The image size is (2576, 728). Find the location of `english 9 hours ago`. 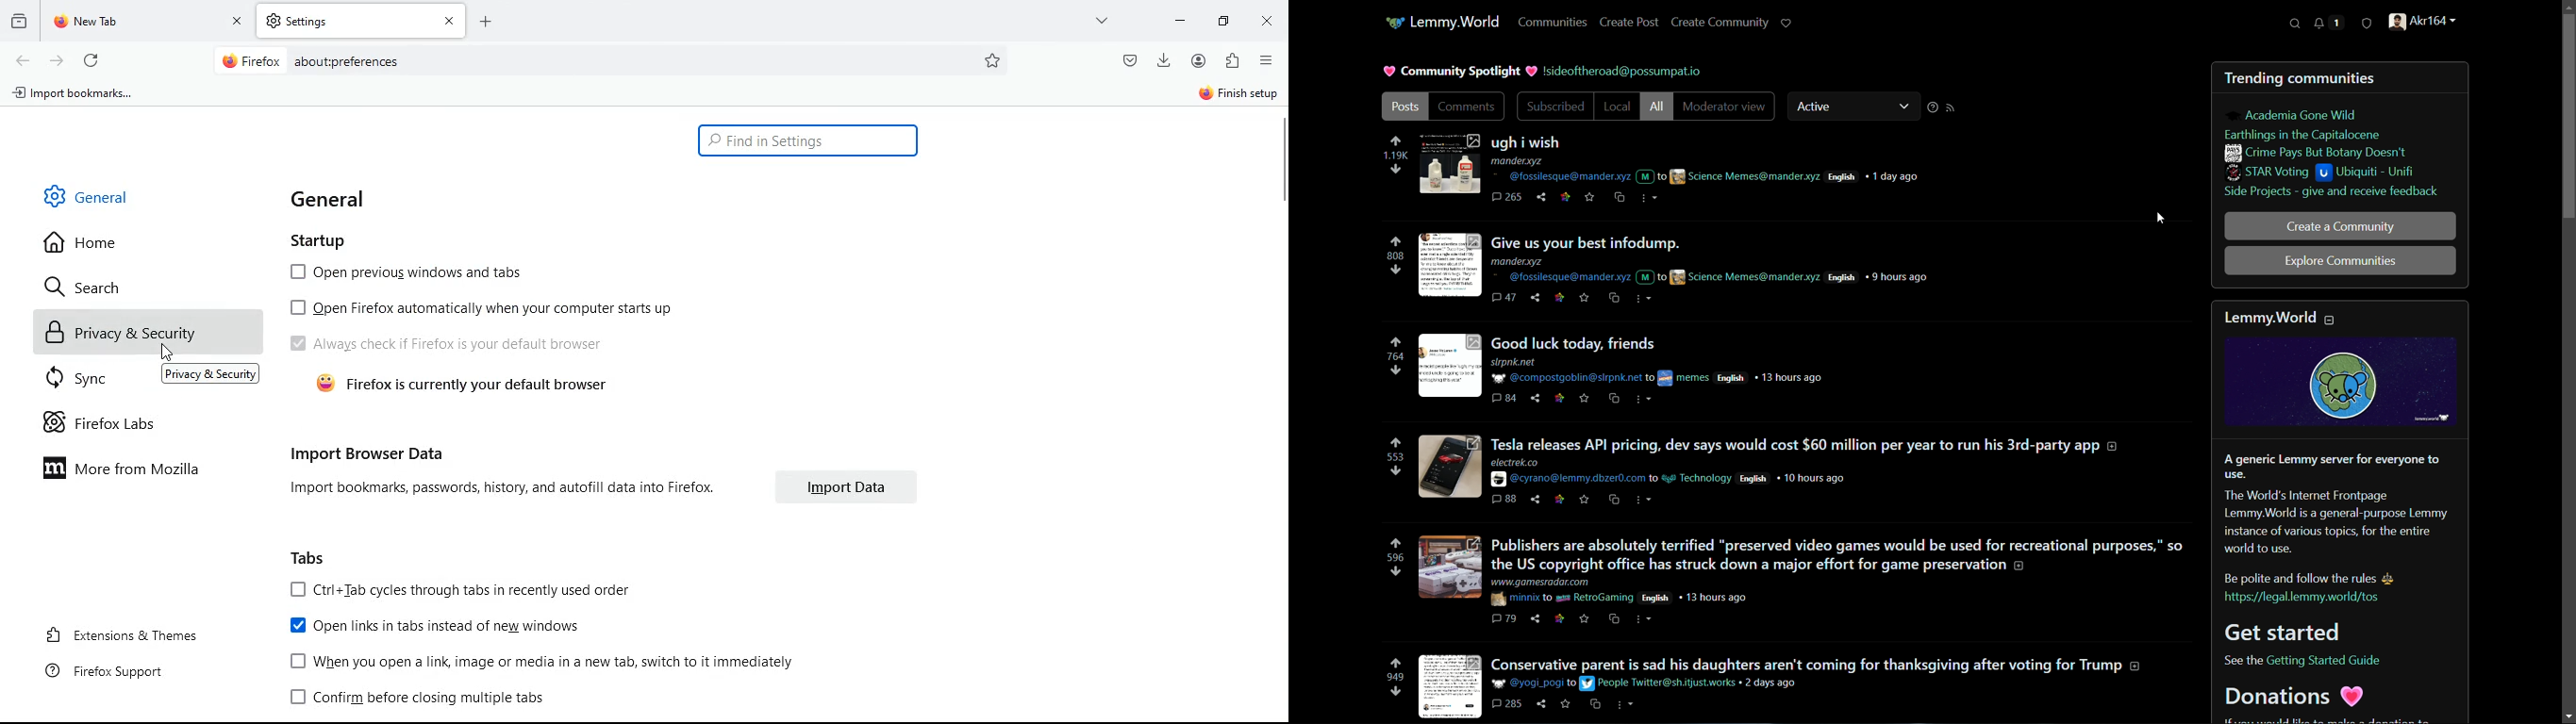

english 9 hours ago is located at coordinates (1878, 276).